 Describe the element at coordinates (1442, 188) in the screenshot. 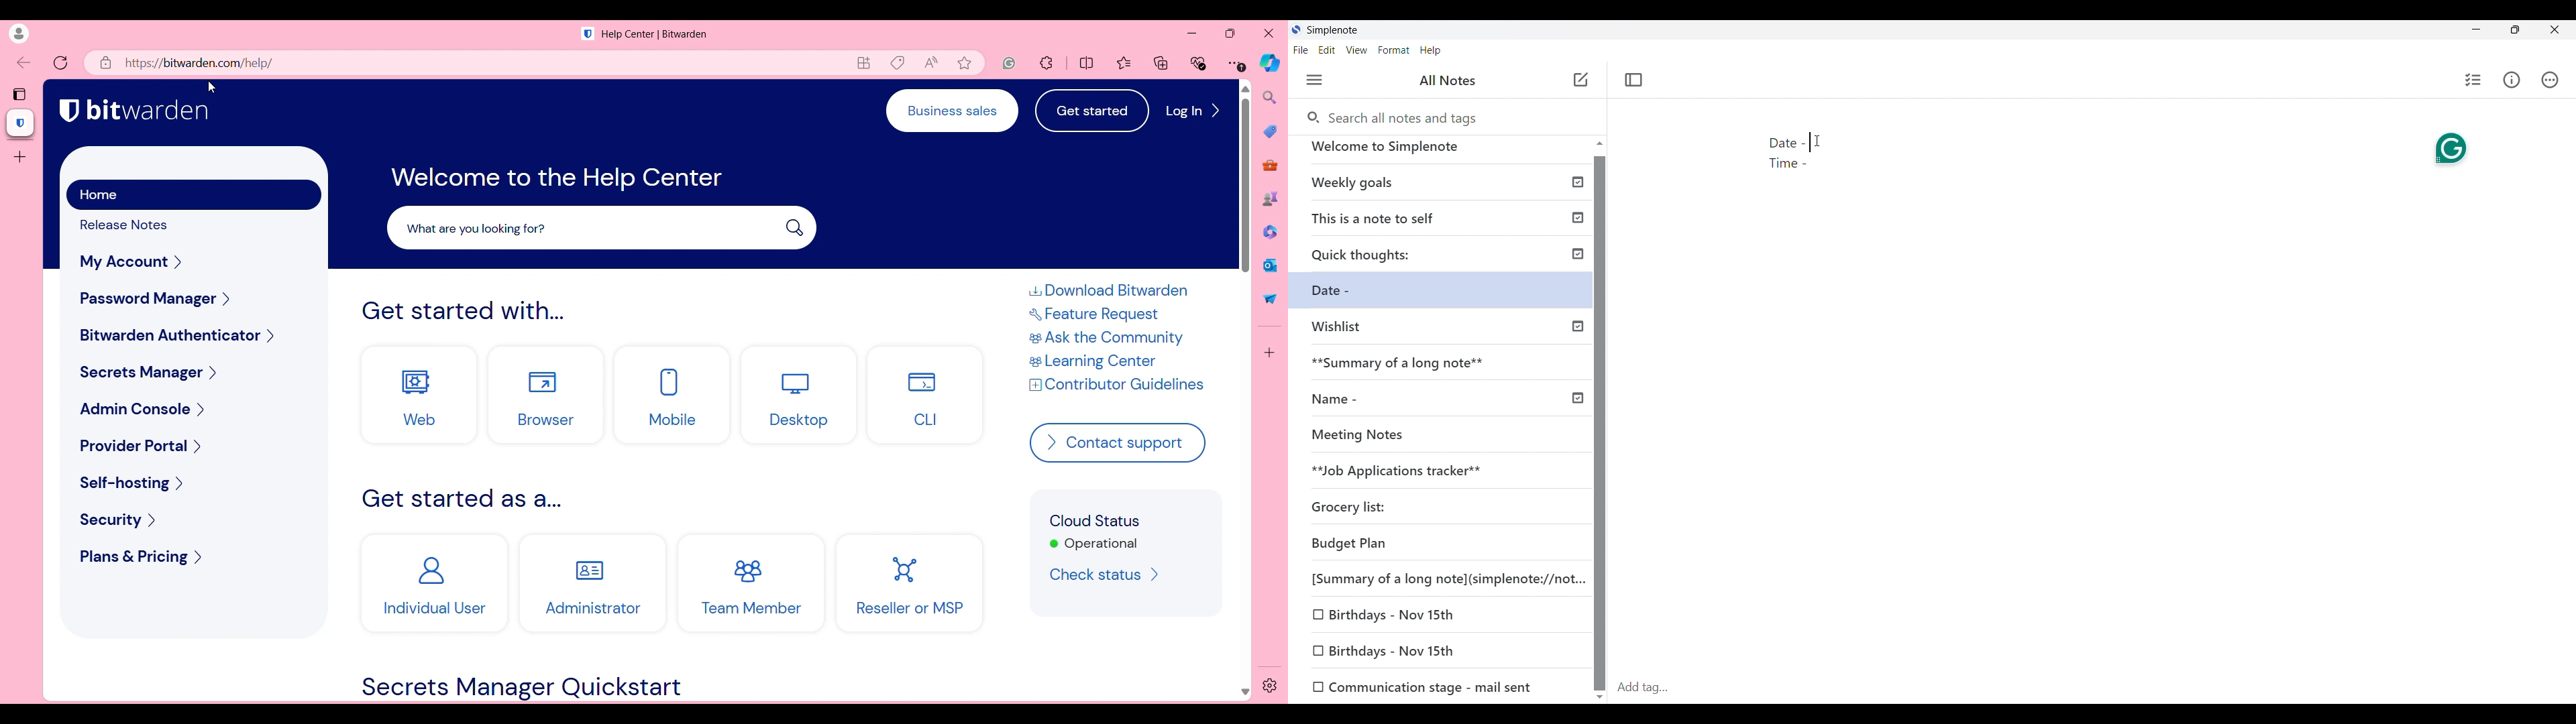

I see `Published note indicated by check icon` at that location.